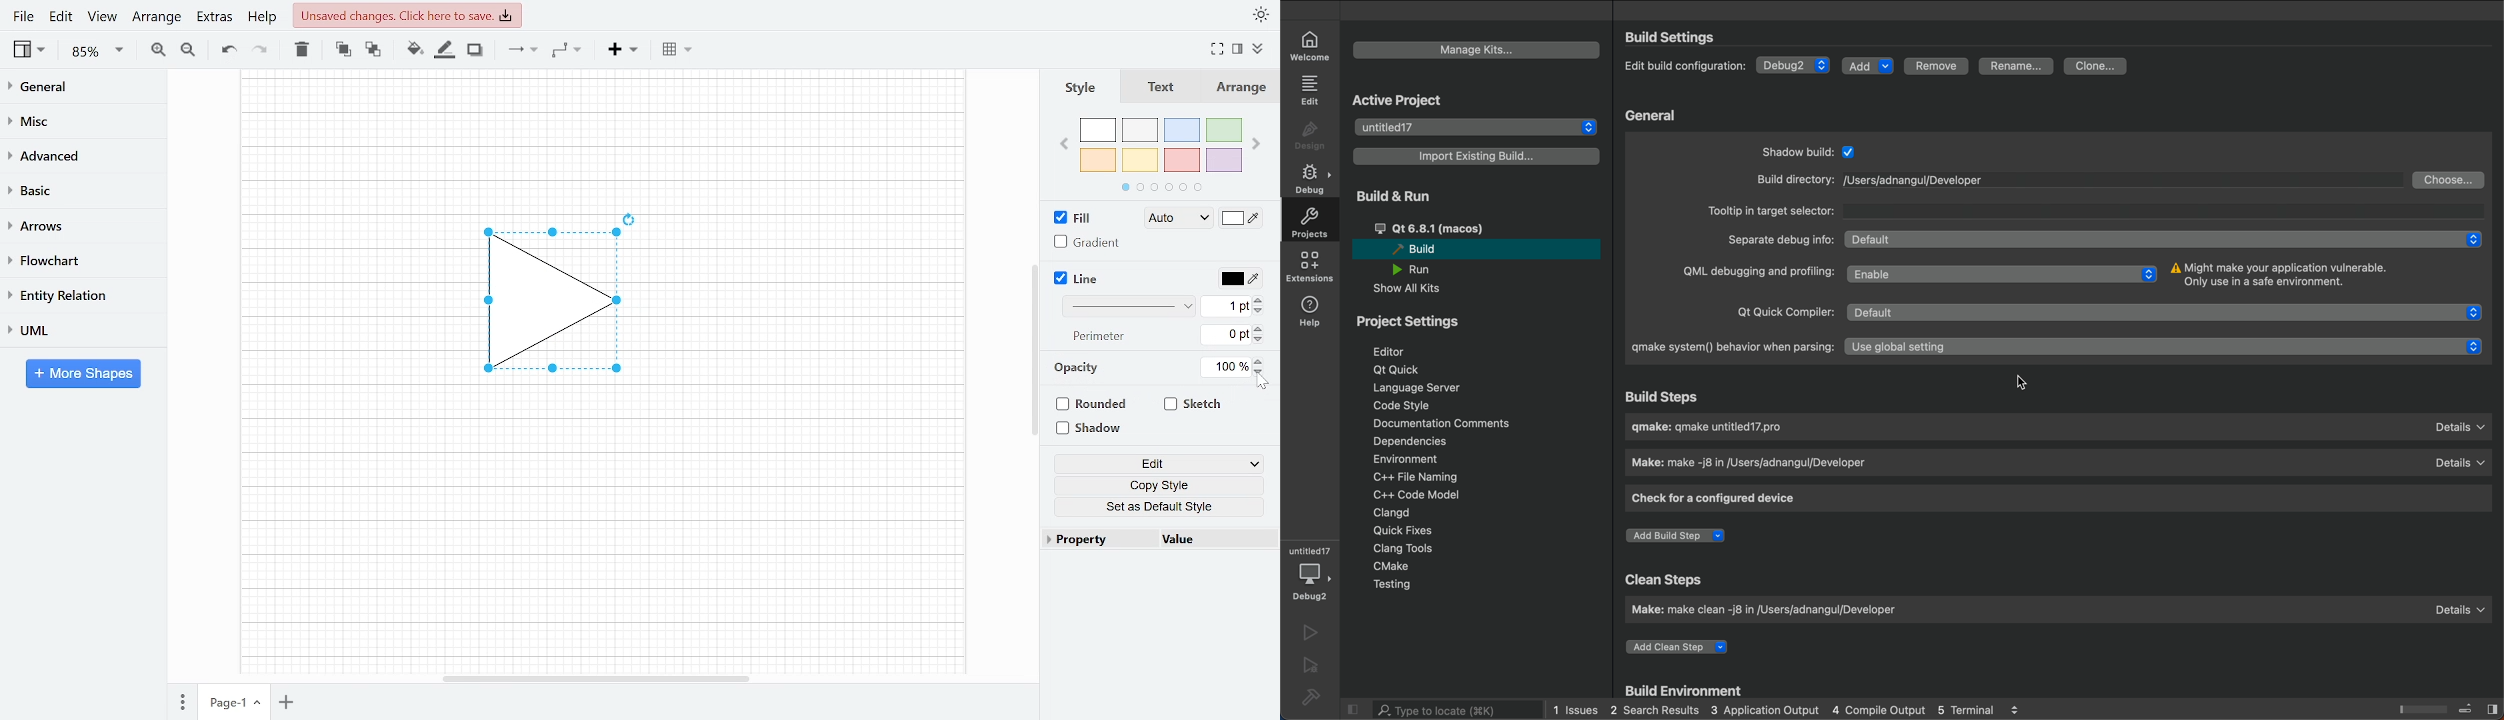  What do you see at coordinates (1223, 160) in the screenshot?
I see `violet` at bounding box center [1223, 160].